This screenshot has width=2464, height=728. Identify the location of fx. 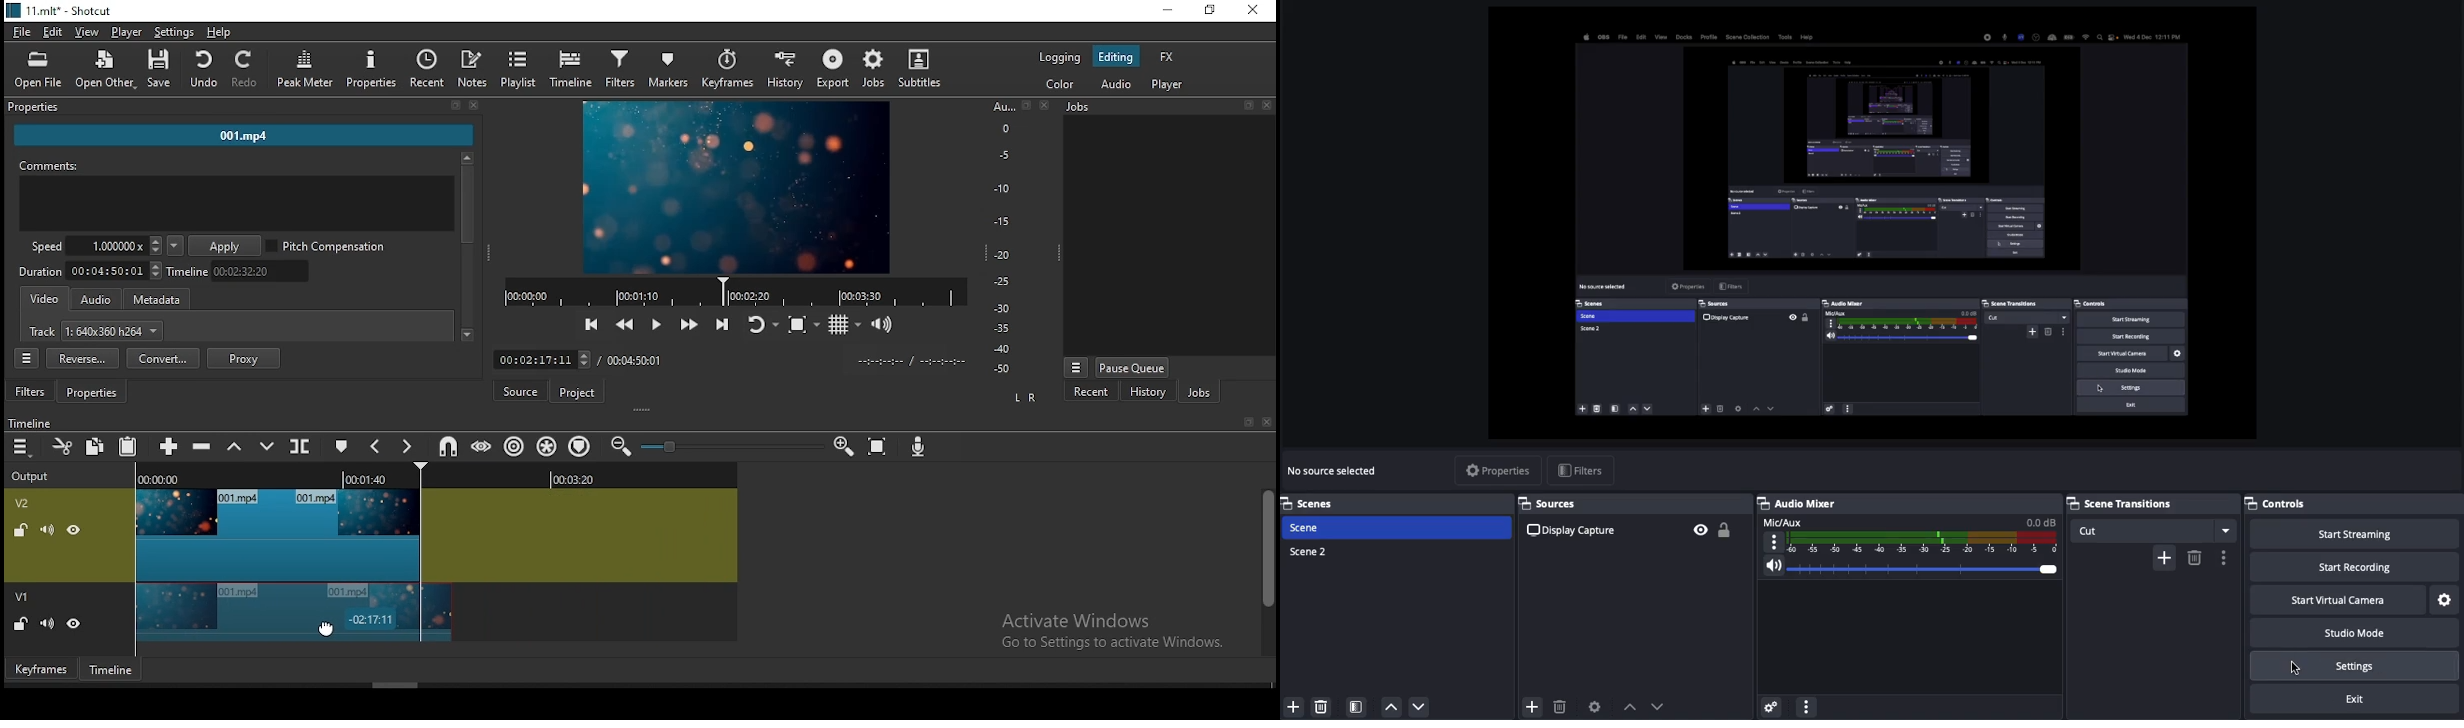
(1170, 58).